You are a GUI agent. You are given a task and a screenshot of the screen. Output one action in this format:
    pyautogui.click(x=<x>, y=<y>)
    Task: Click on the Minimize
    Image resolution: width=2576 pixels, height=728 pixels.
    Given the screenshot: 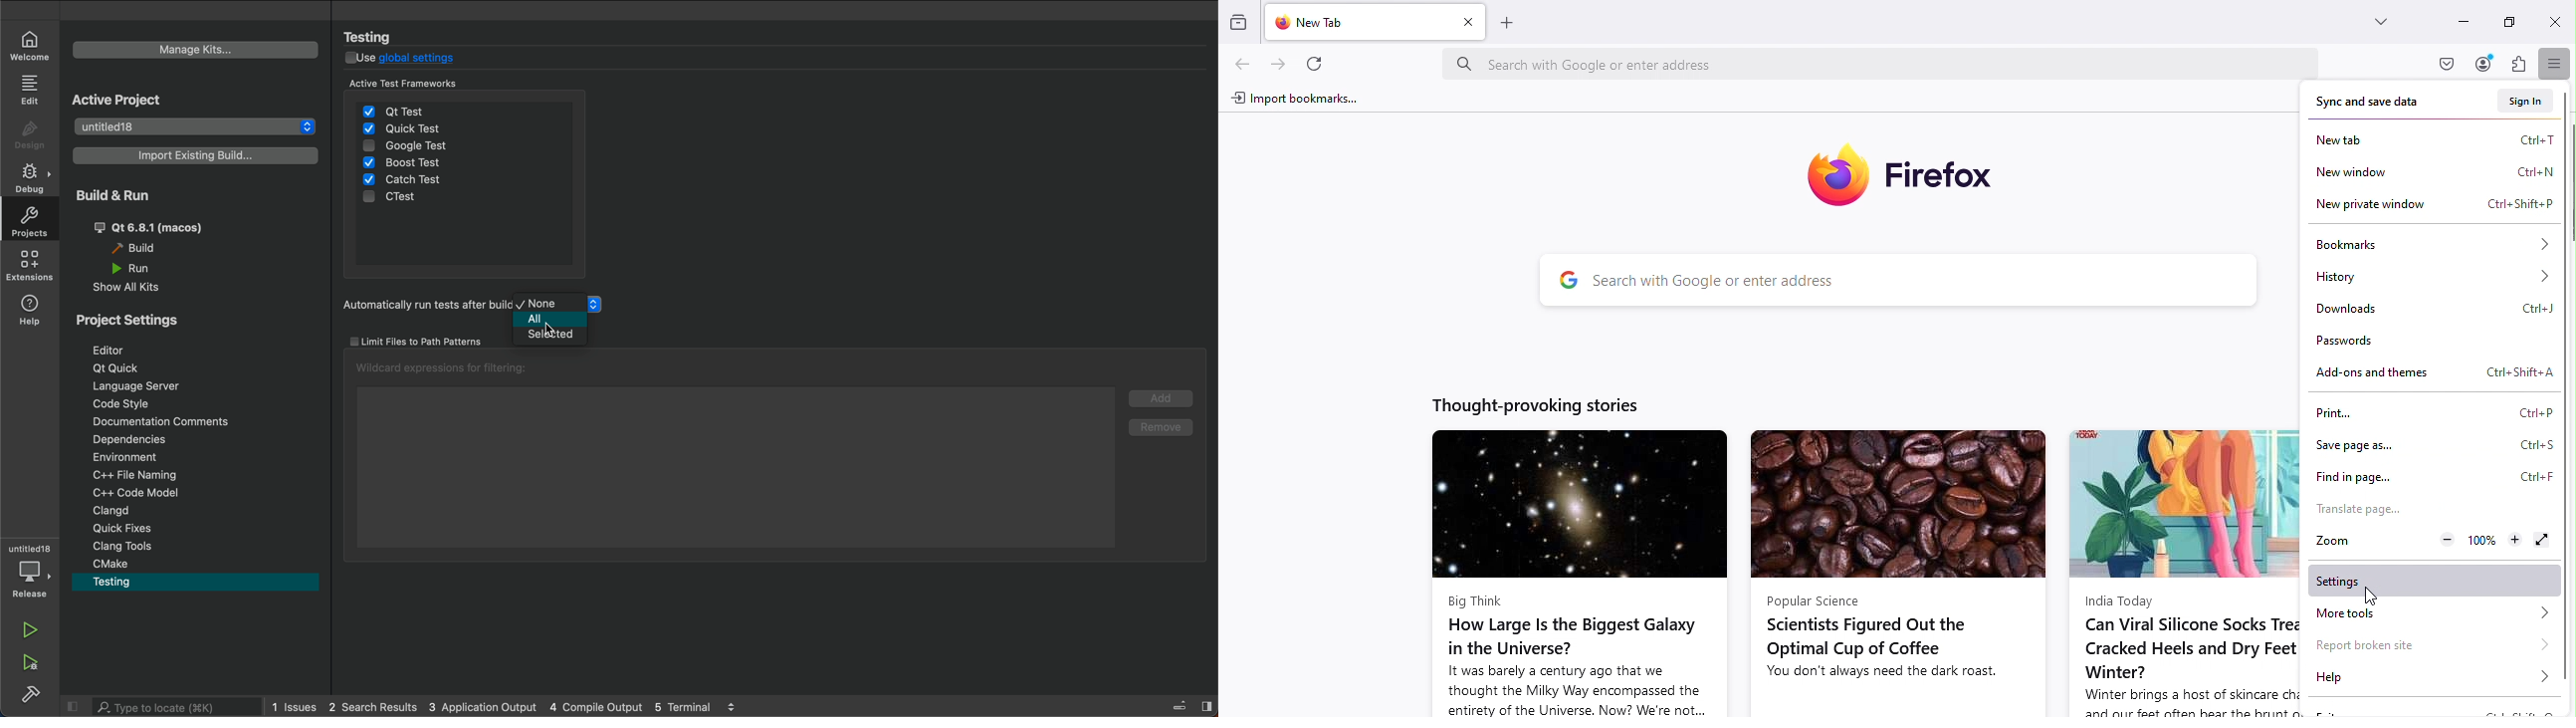 What is the action you would take?
    pyautogui.click(x=2461, y=21)
    